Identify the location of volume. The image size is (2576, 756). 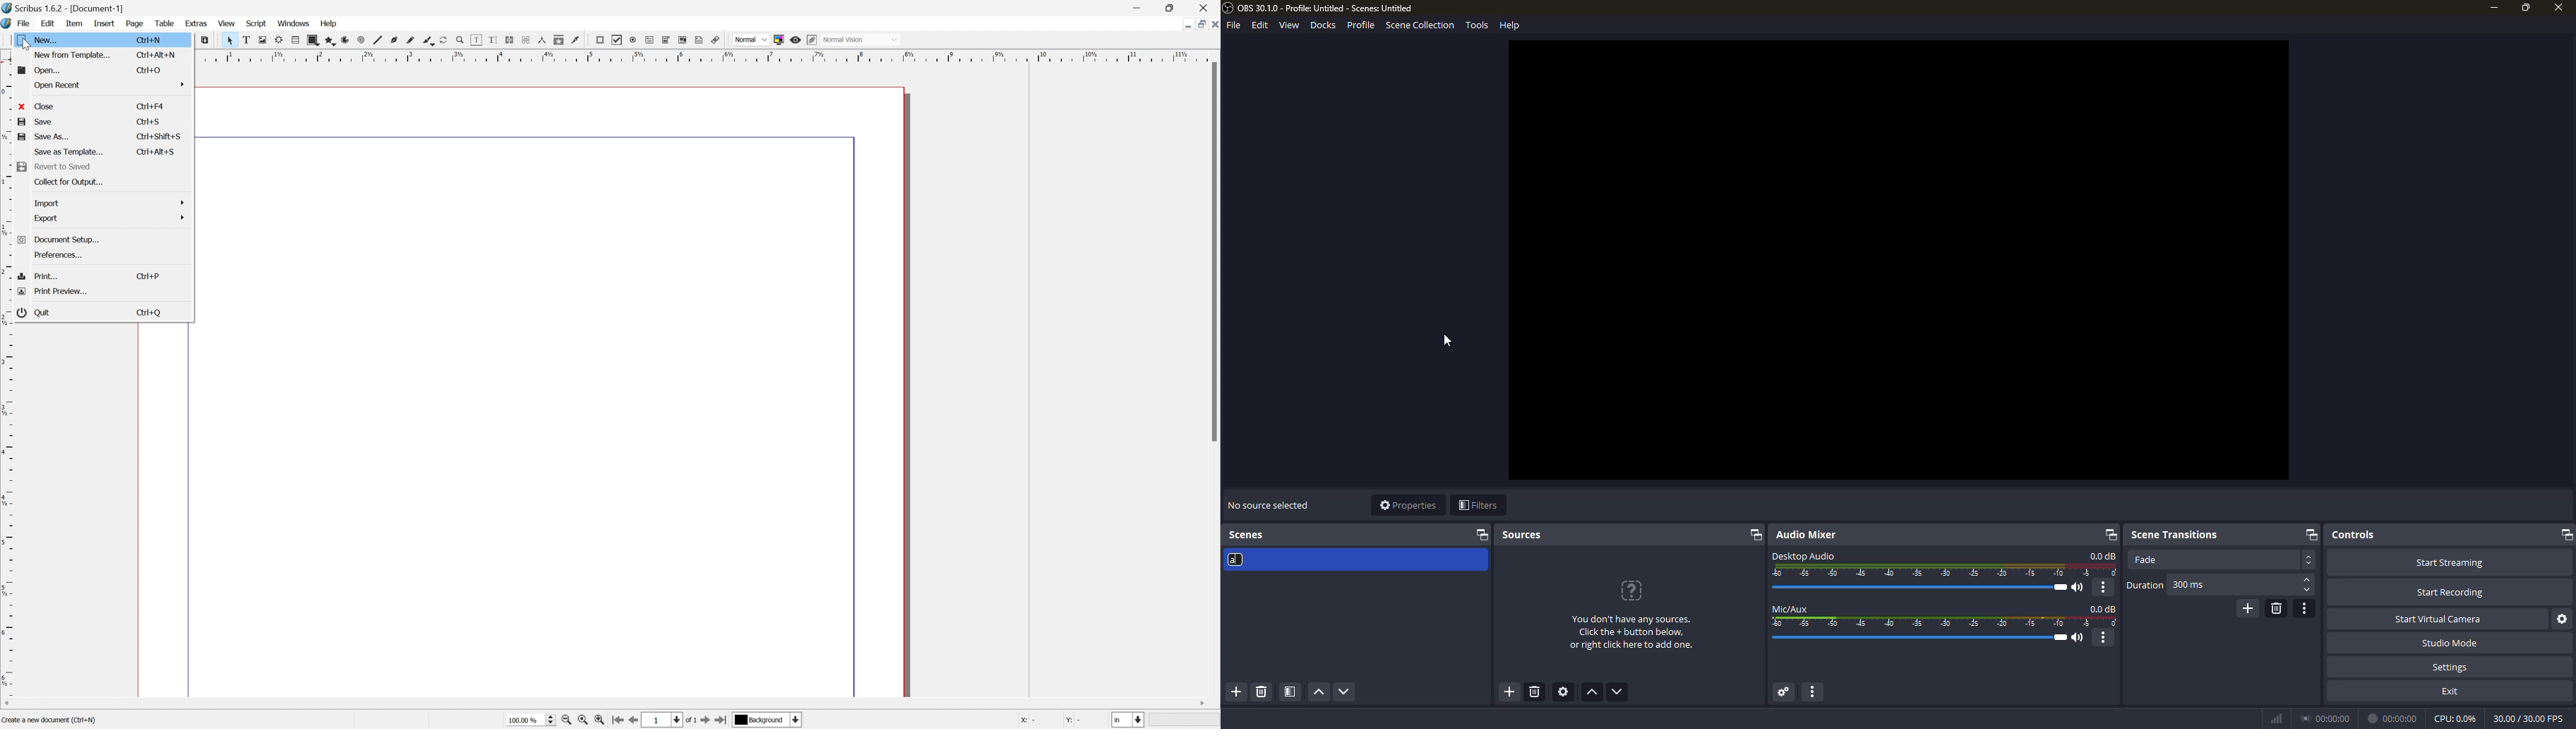
(1924, 587).